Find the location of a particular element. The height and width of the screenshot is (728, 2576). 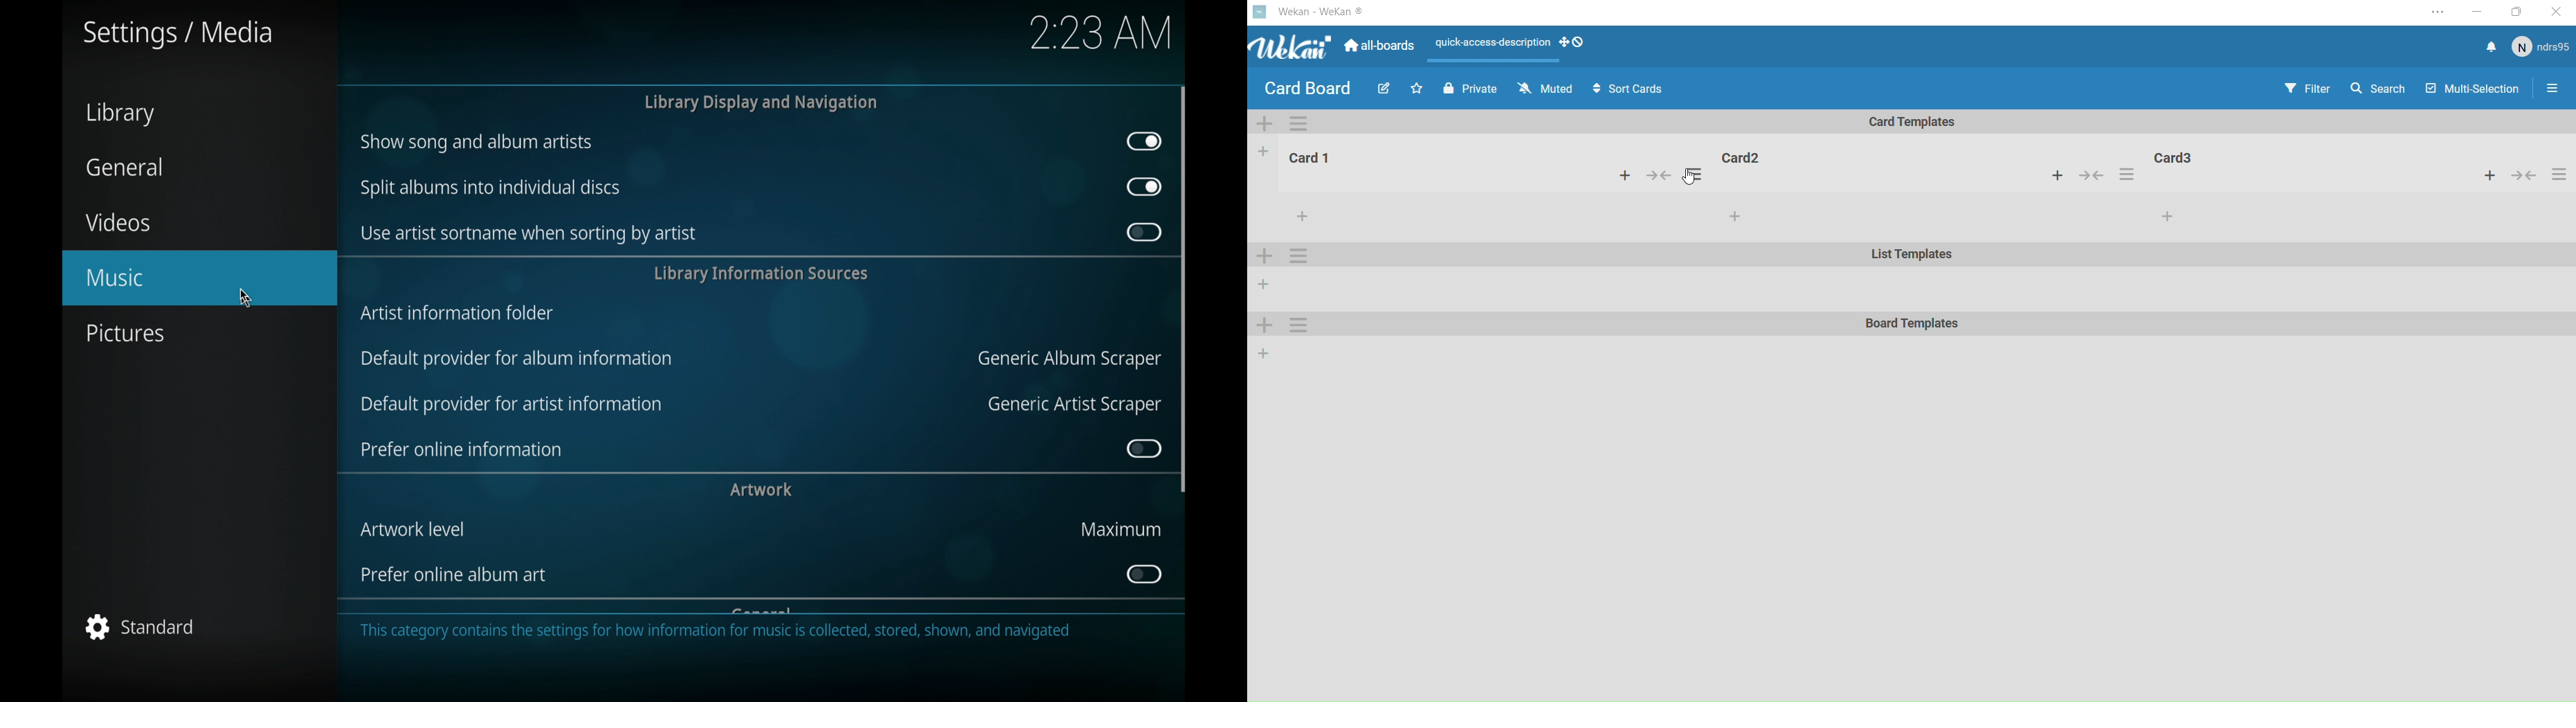

prefer online information is located at coordinates (461, 449).